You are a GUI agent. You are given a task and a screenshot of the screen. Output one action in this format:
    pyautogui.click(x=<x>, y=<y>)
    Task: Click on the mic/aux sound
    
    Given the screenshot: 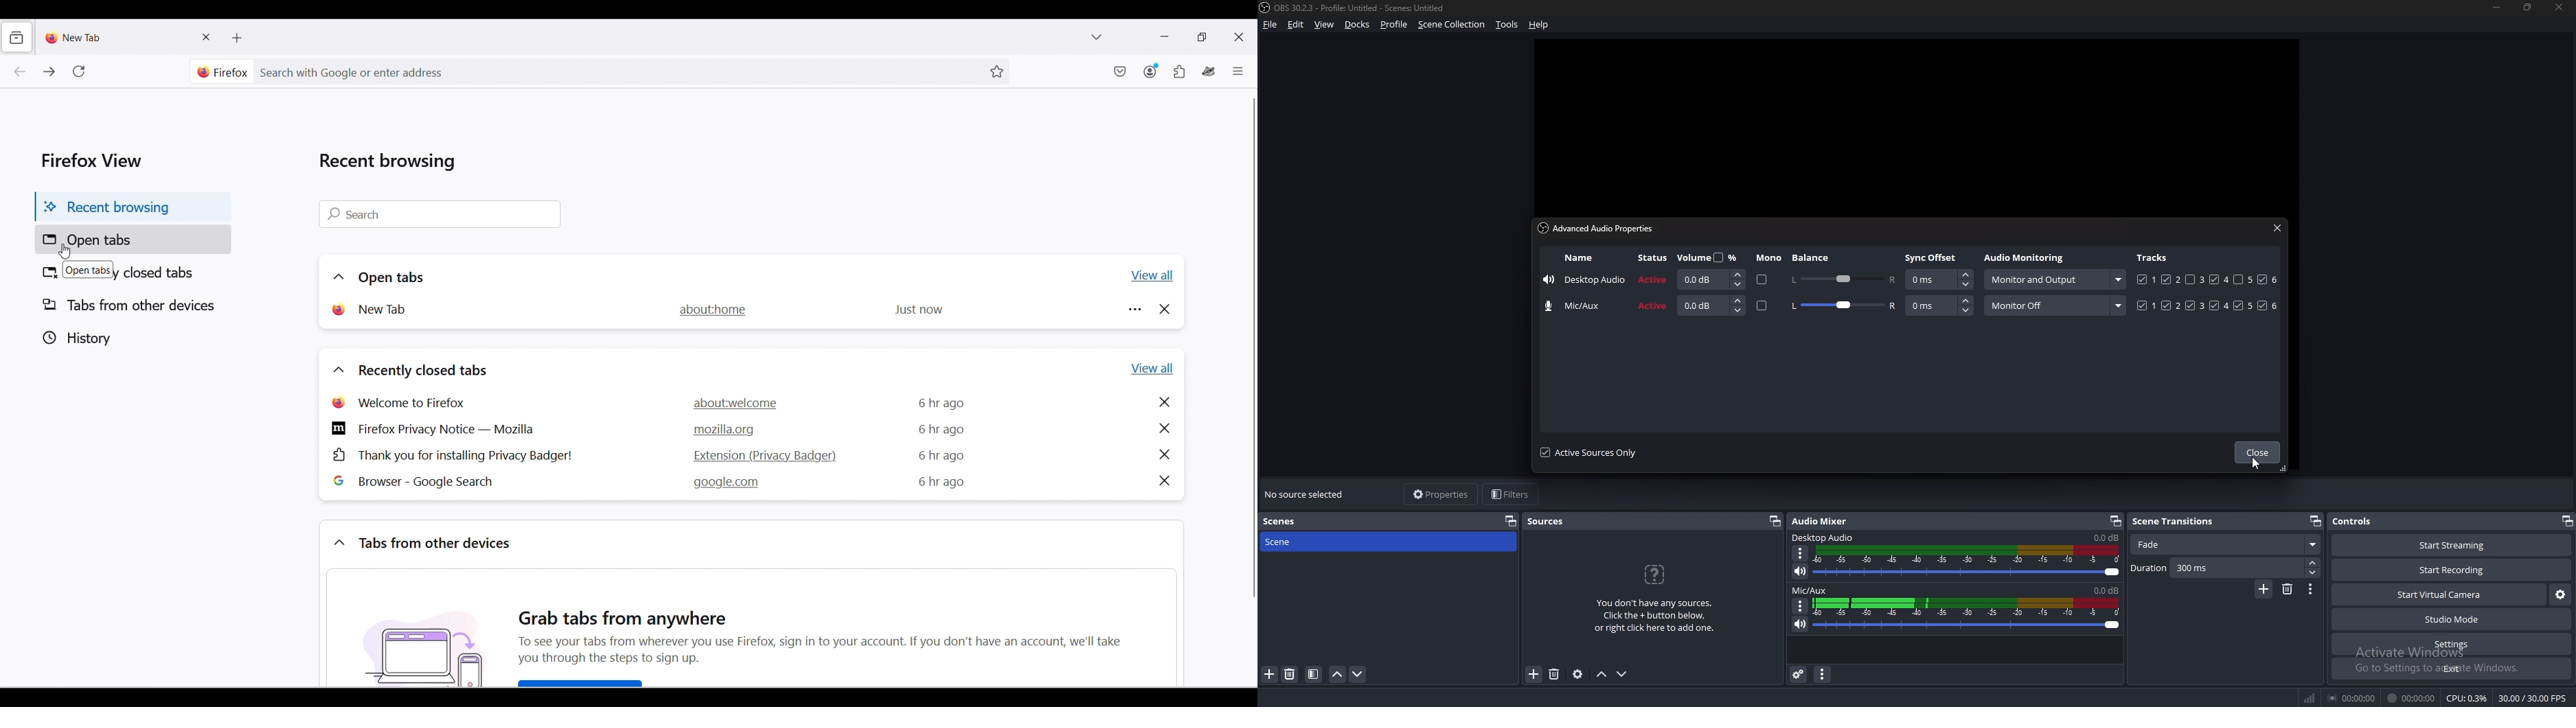 What is the action you would take?
    pyautogui.click(x=2104, y=590)
    